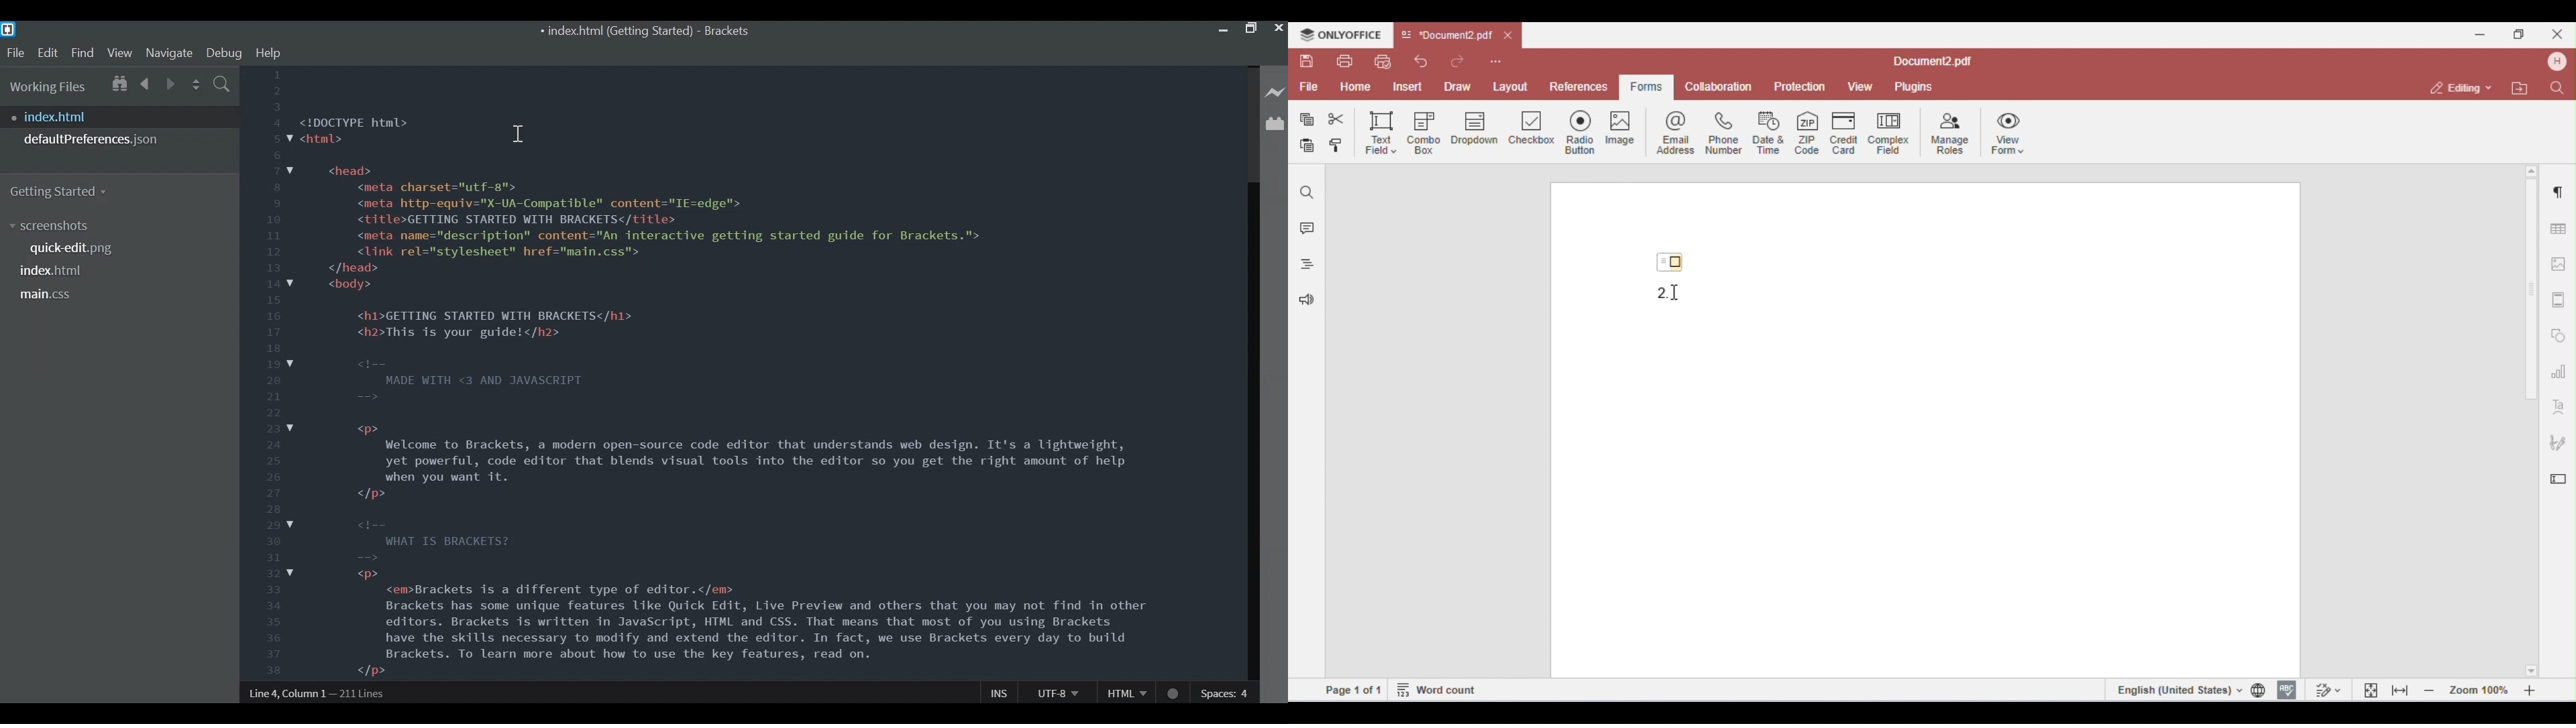 This screenshot has height=728, width=2576. What do you see at coordinates (223, 53) in the screenshot?
I see `Debug` at bounding box center [223, 53].